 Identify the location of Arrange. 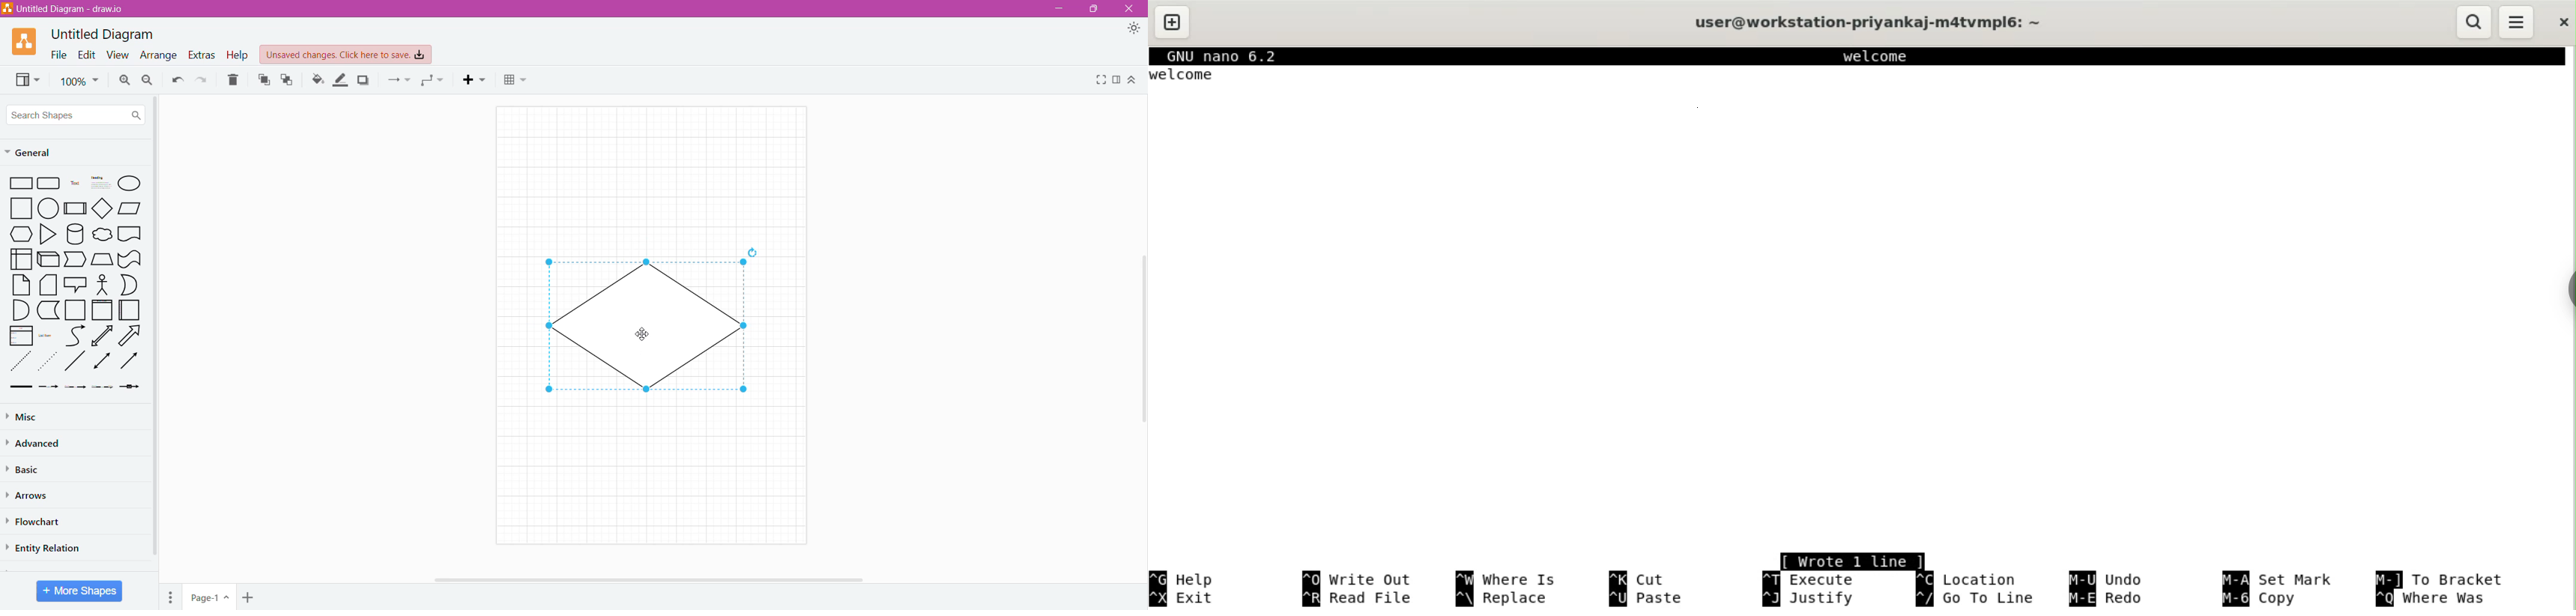
(157, 56).